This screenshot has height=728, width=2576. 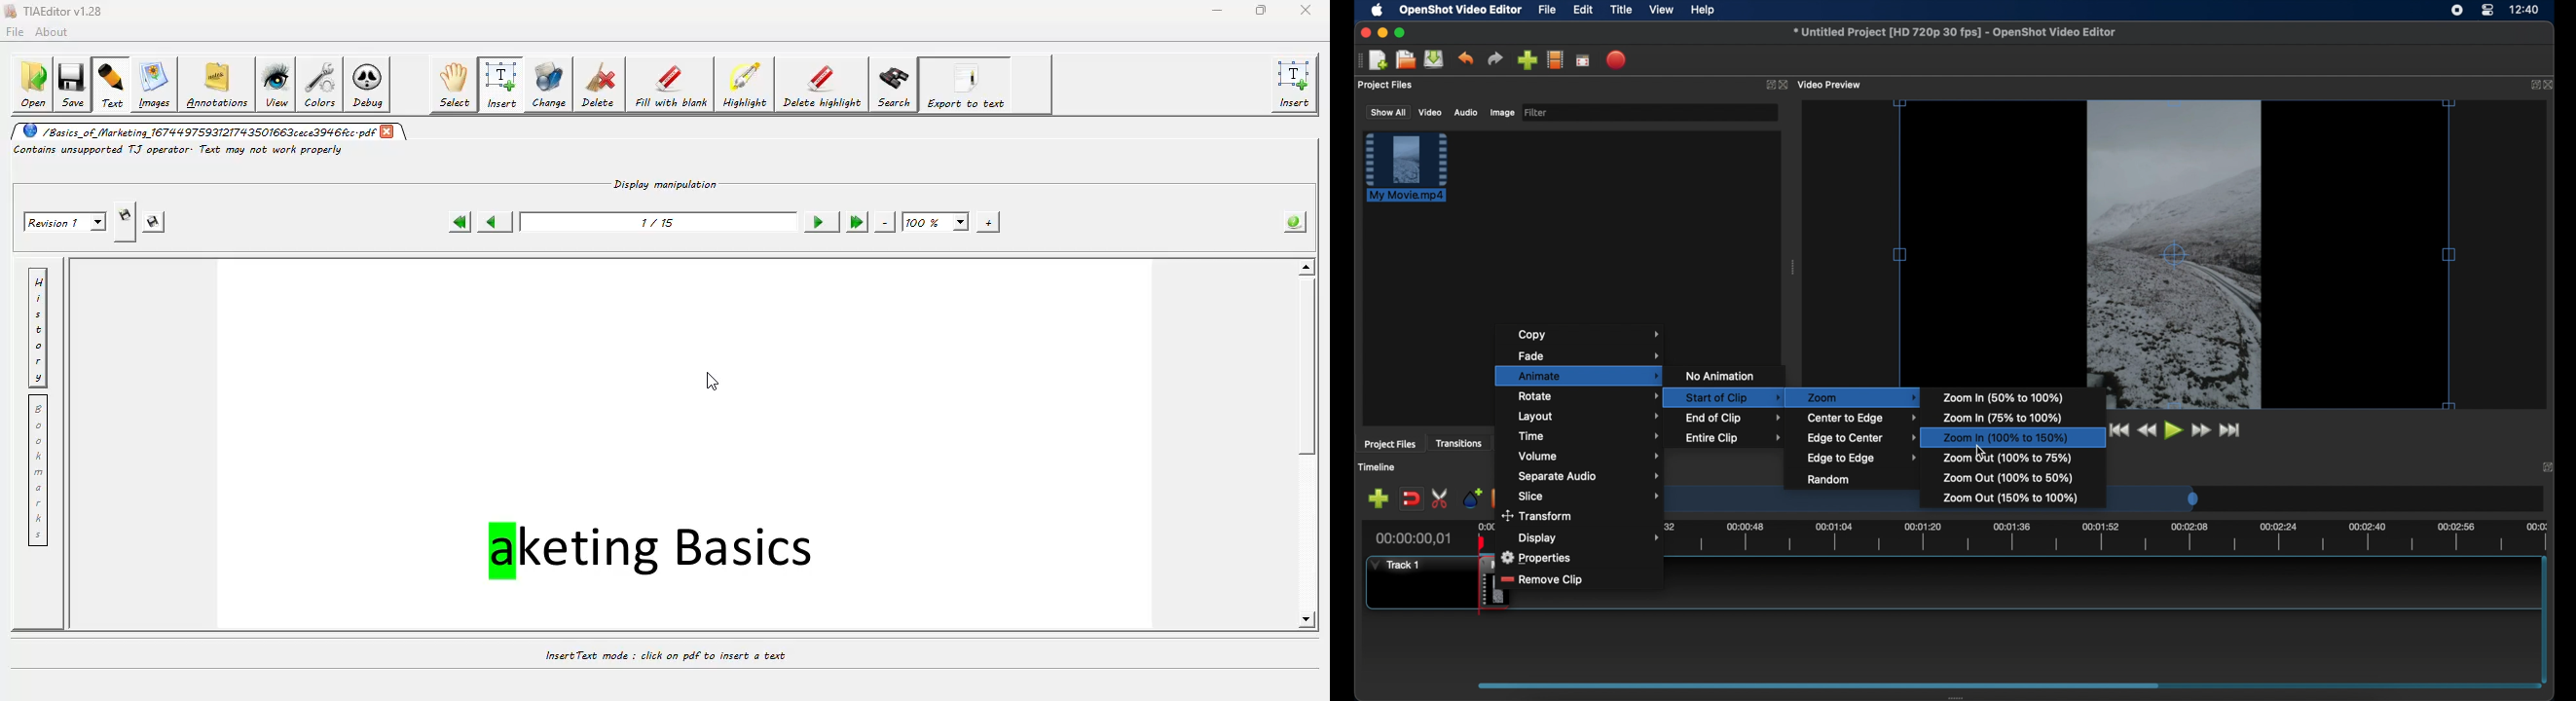 What do you see at coordinates (1527, 60) in the screenshot?
I see `import files` at bounding box center [1527, 60].